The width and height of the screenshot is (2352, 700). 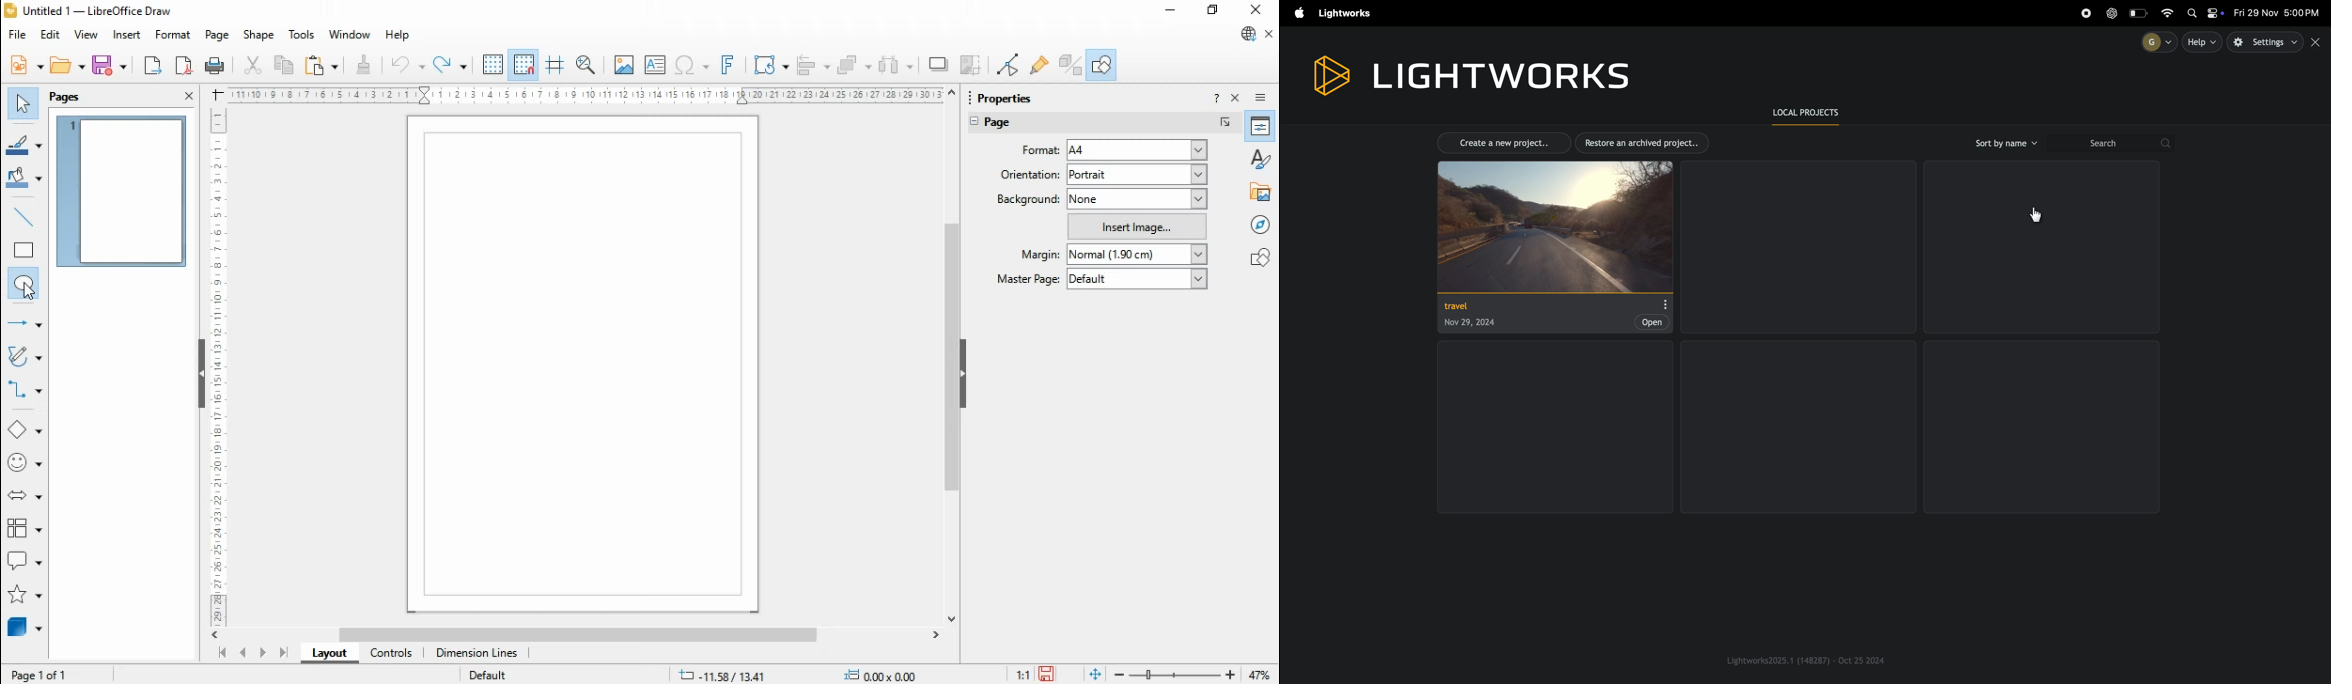 I want to click on Scale, so click(x=217, y=363).